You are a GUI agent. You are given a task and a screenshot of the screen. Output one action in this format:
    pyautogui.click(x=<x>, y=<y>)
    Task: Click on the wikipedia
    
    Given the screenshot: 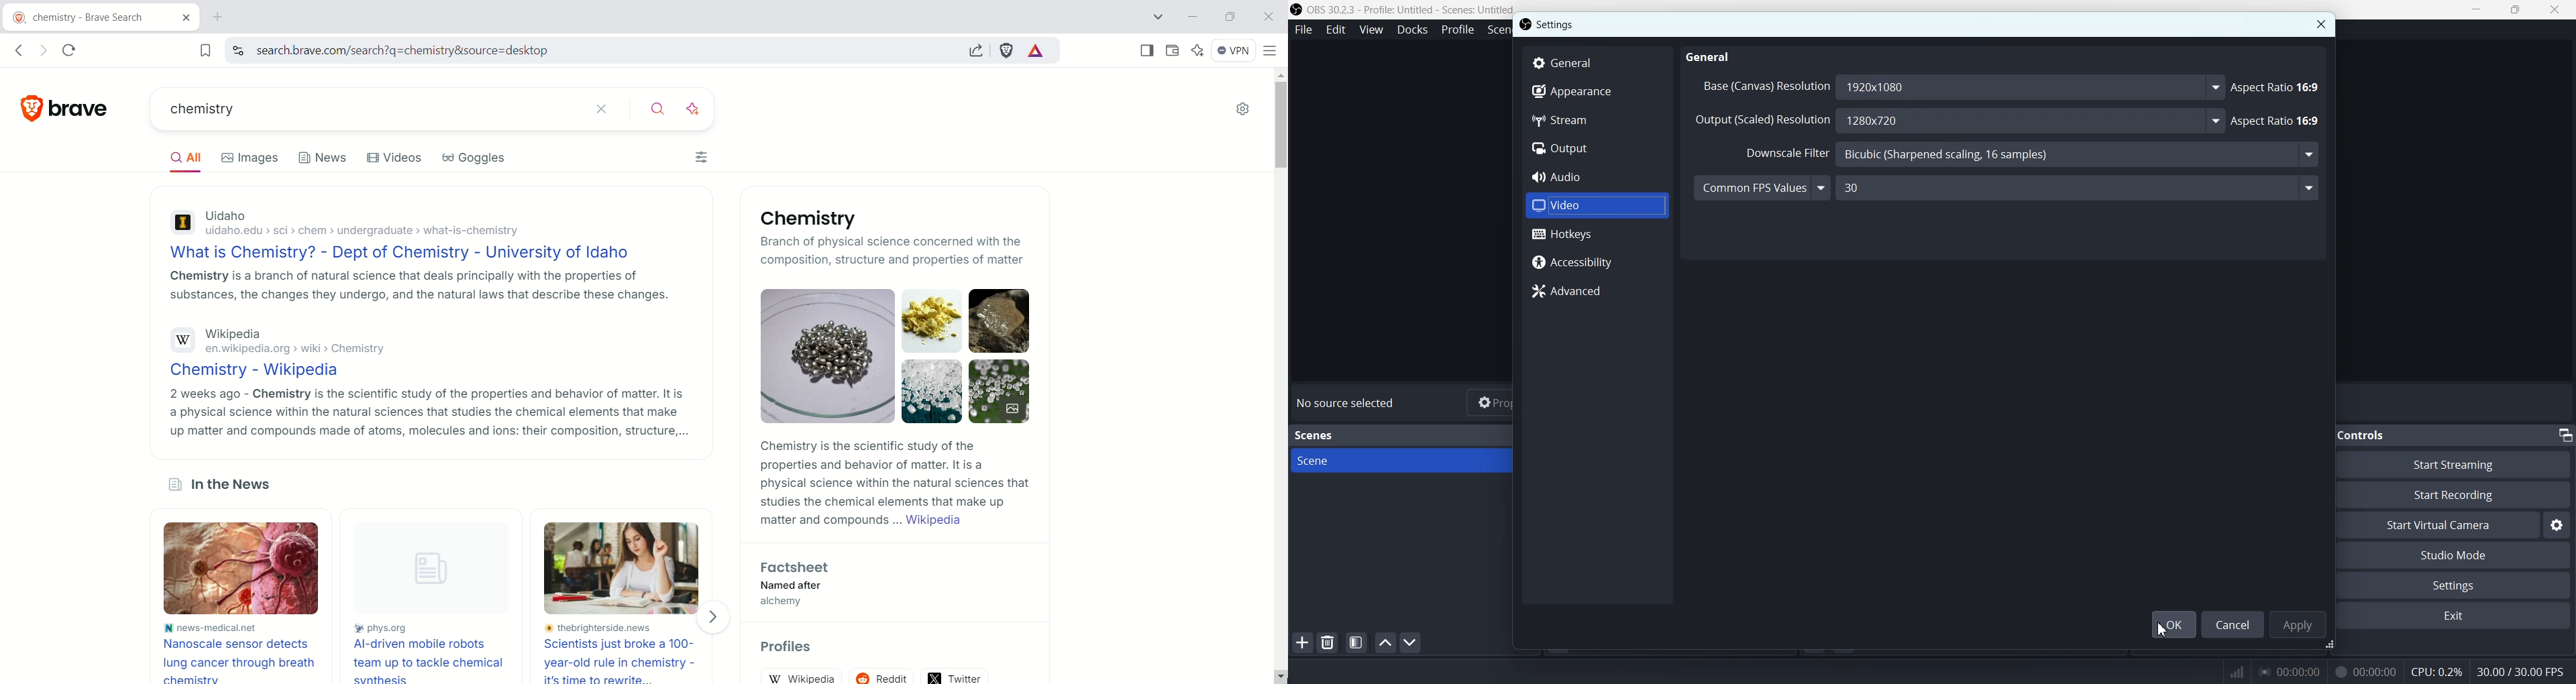 What is the action you would take?
    pyautogui.click(x=806, y=677)
    